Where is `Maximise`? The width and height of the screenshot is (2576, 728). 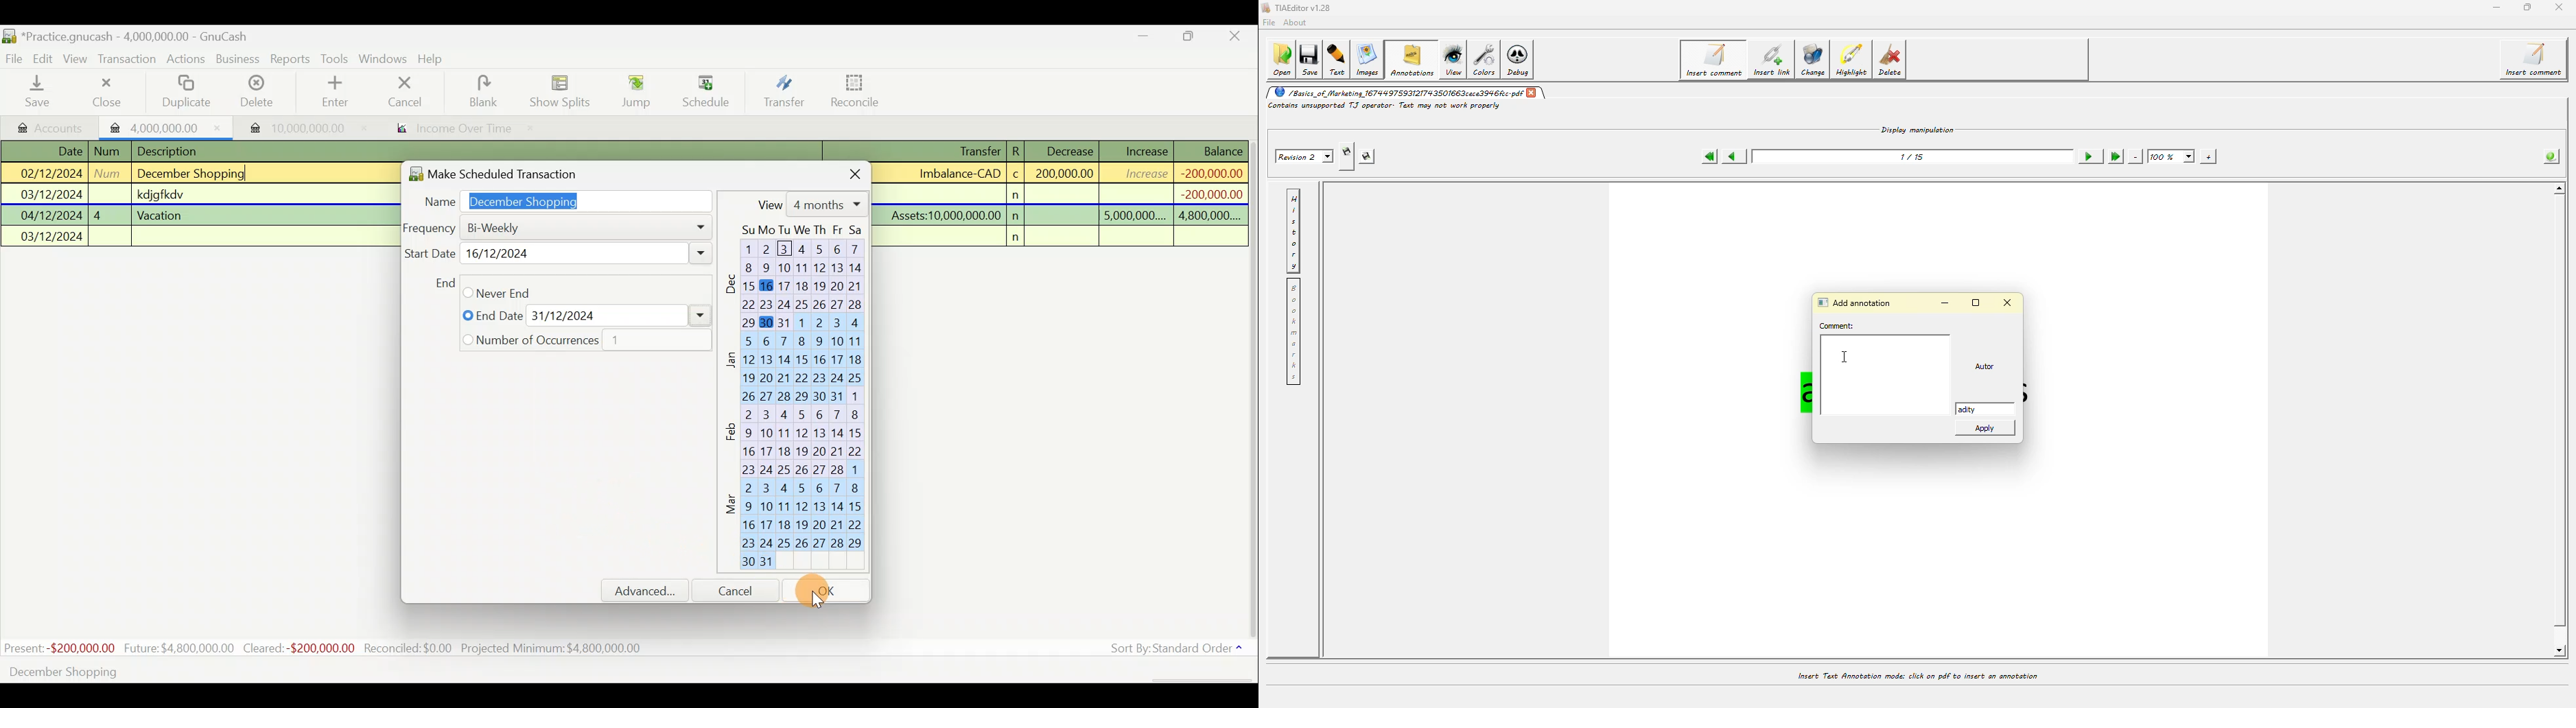
Maximise is located at coordinates (1190, 38).